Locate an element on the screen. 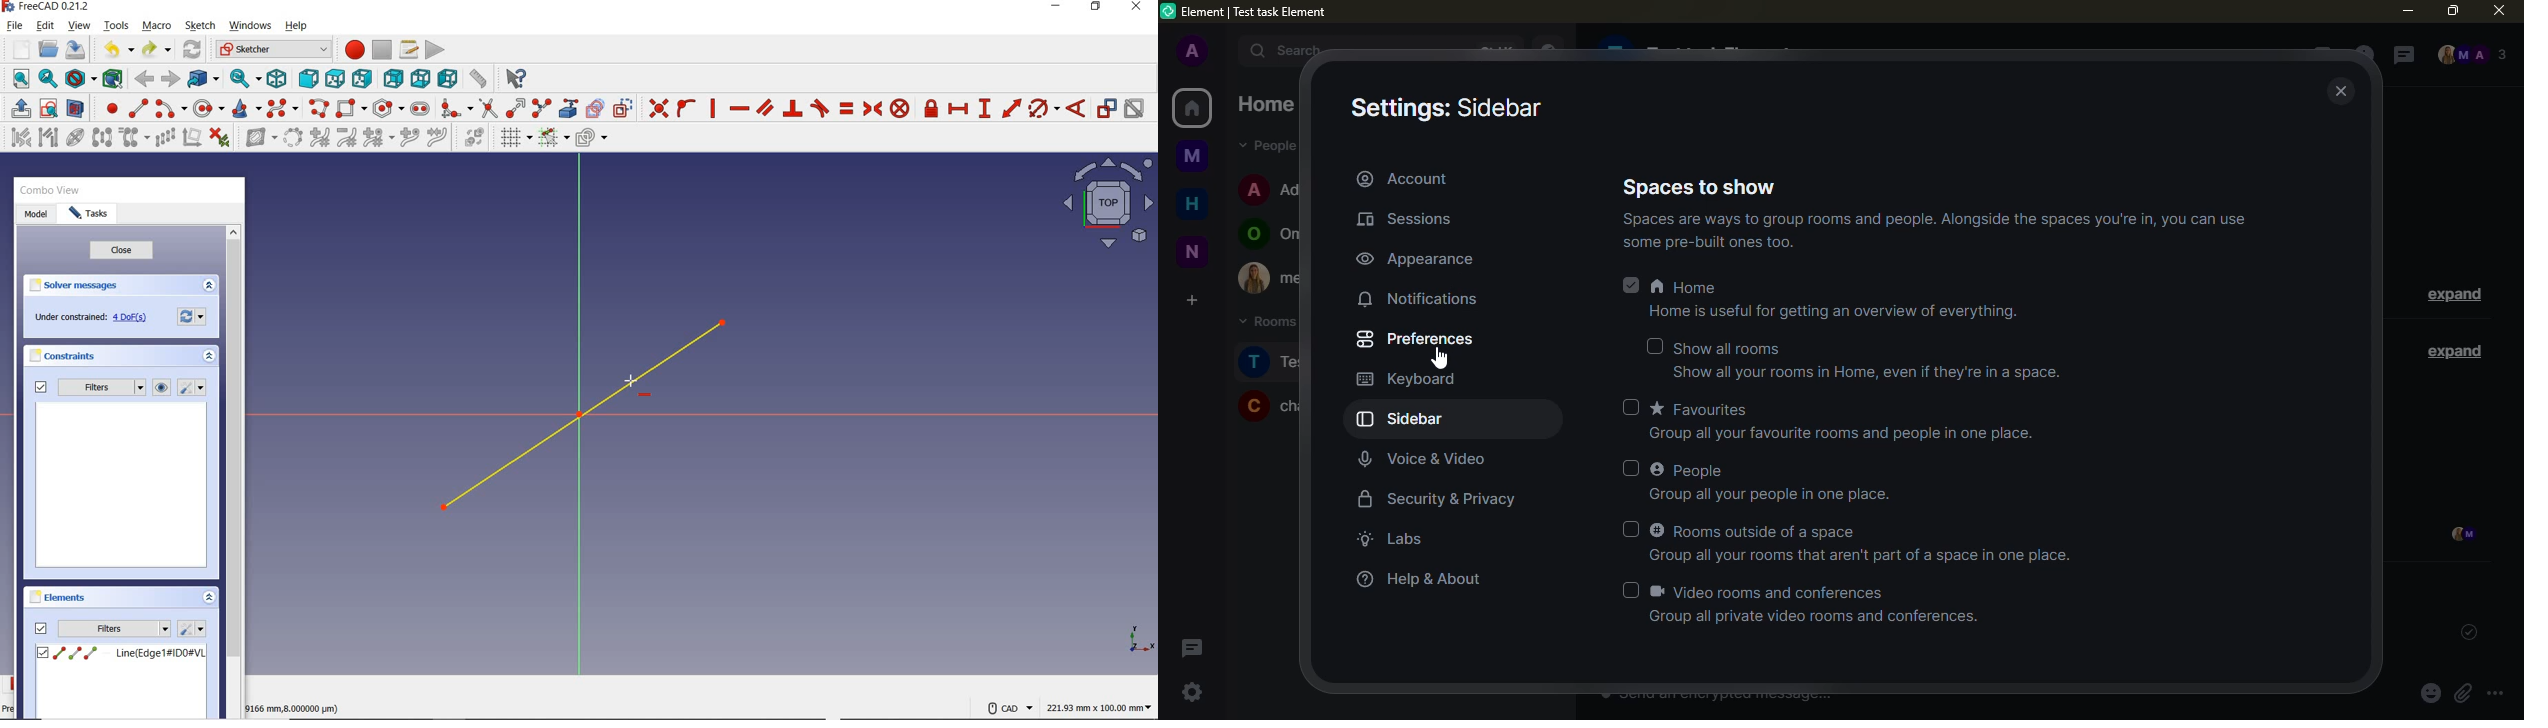 The height and width of the screenshot is (728, 2548). basic shape: line is located at coordinates (586, 417).